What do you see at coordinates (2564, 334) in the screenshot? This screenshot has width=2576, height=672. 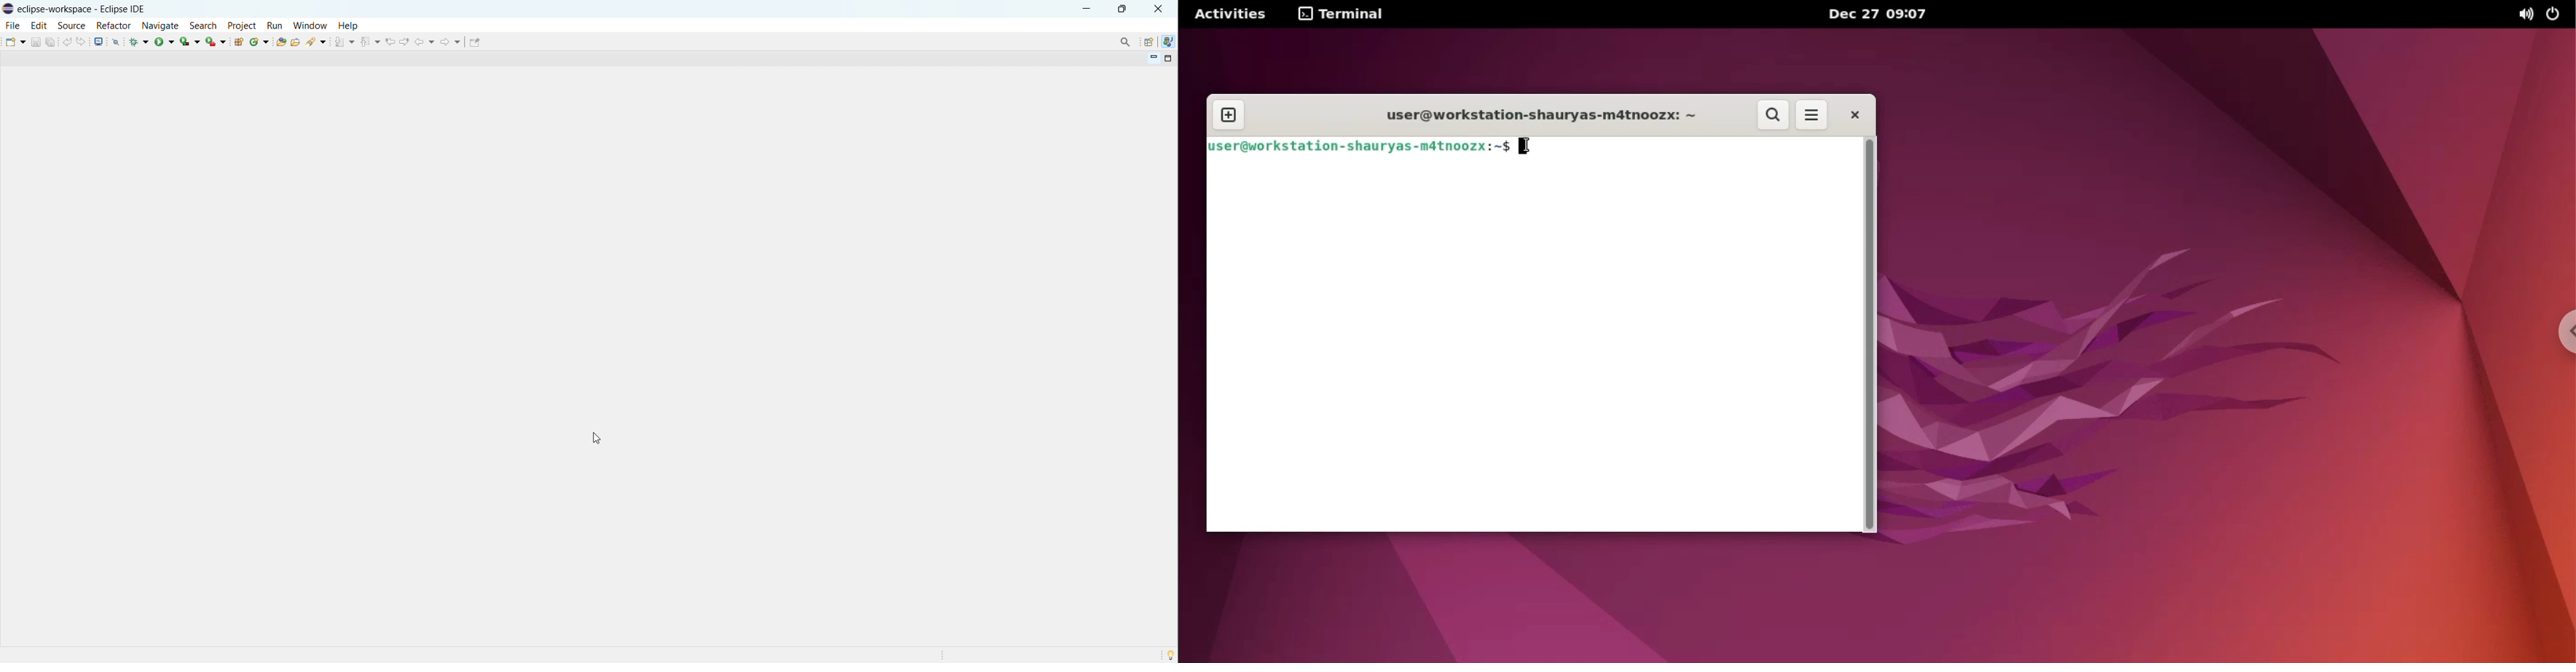 I see `chrome options` at bounding box center [2564, 334].